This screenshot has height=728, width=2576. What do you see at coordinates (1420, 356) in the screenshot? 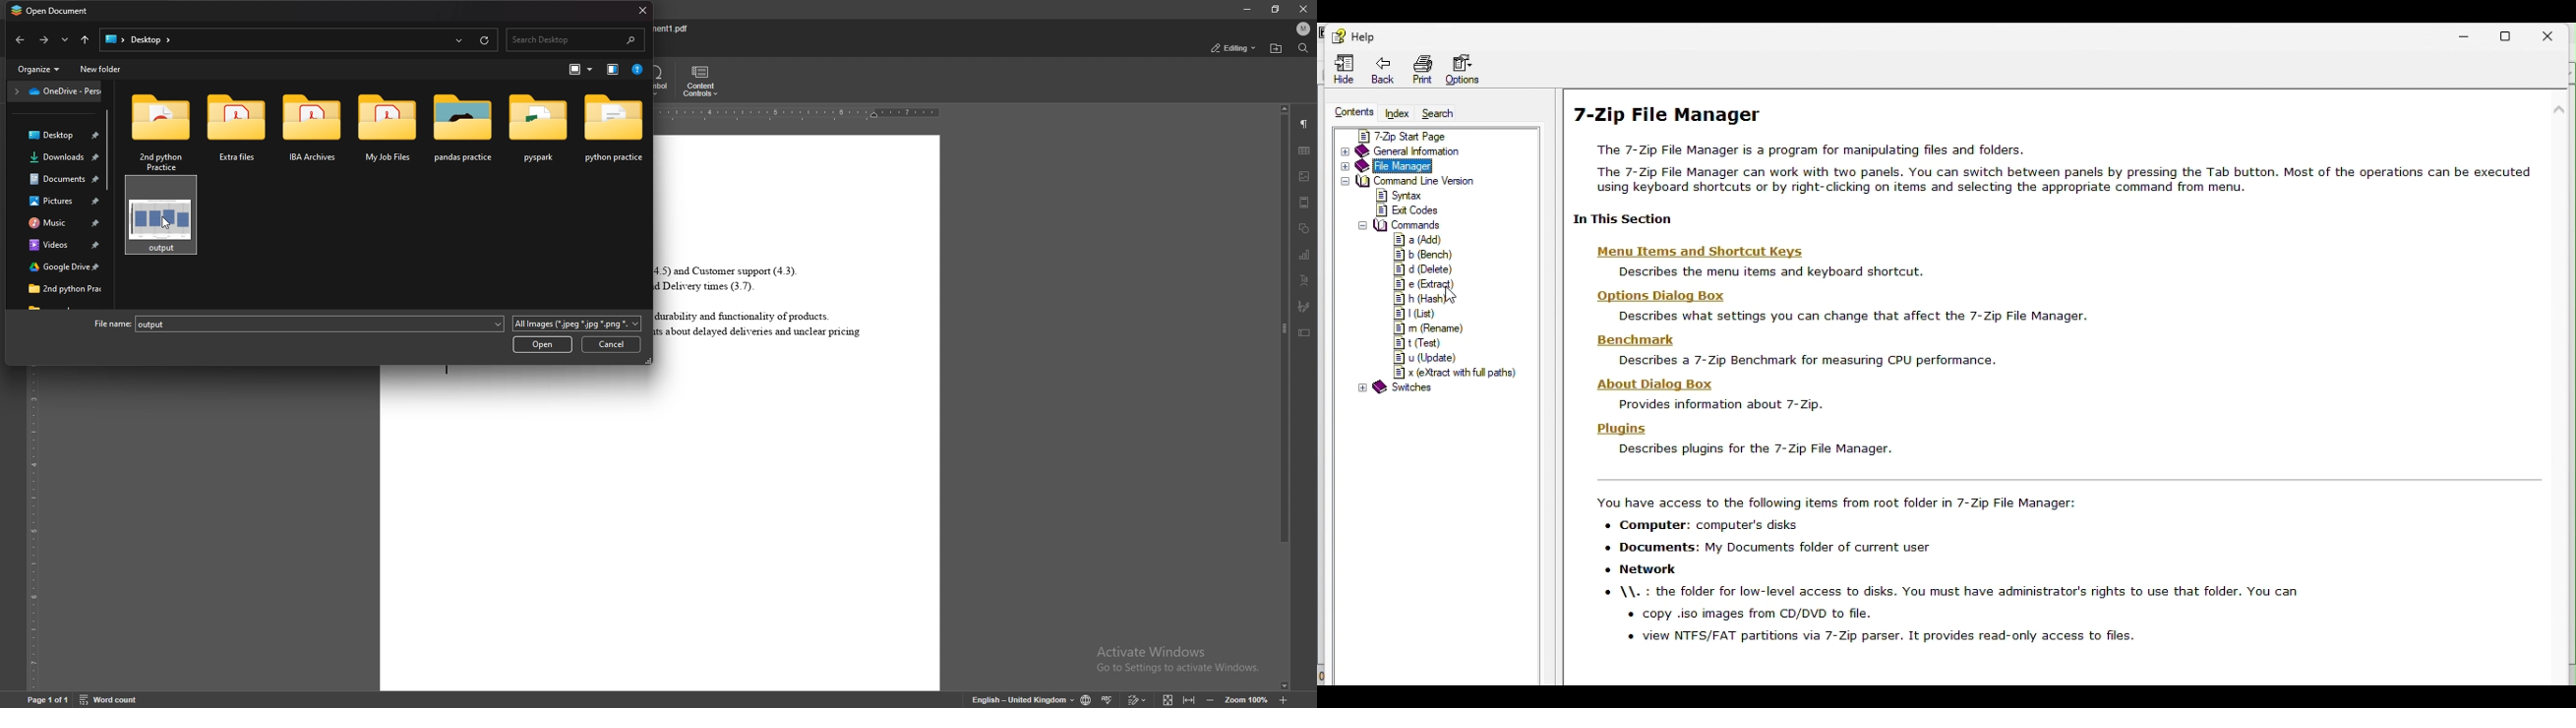
I see `u( update )` at bounding box center [1420, 356].